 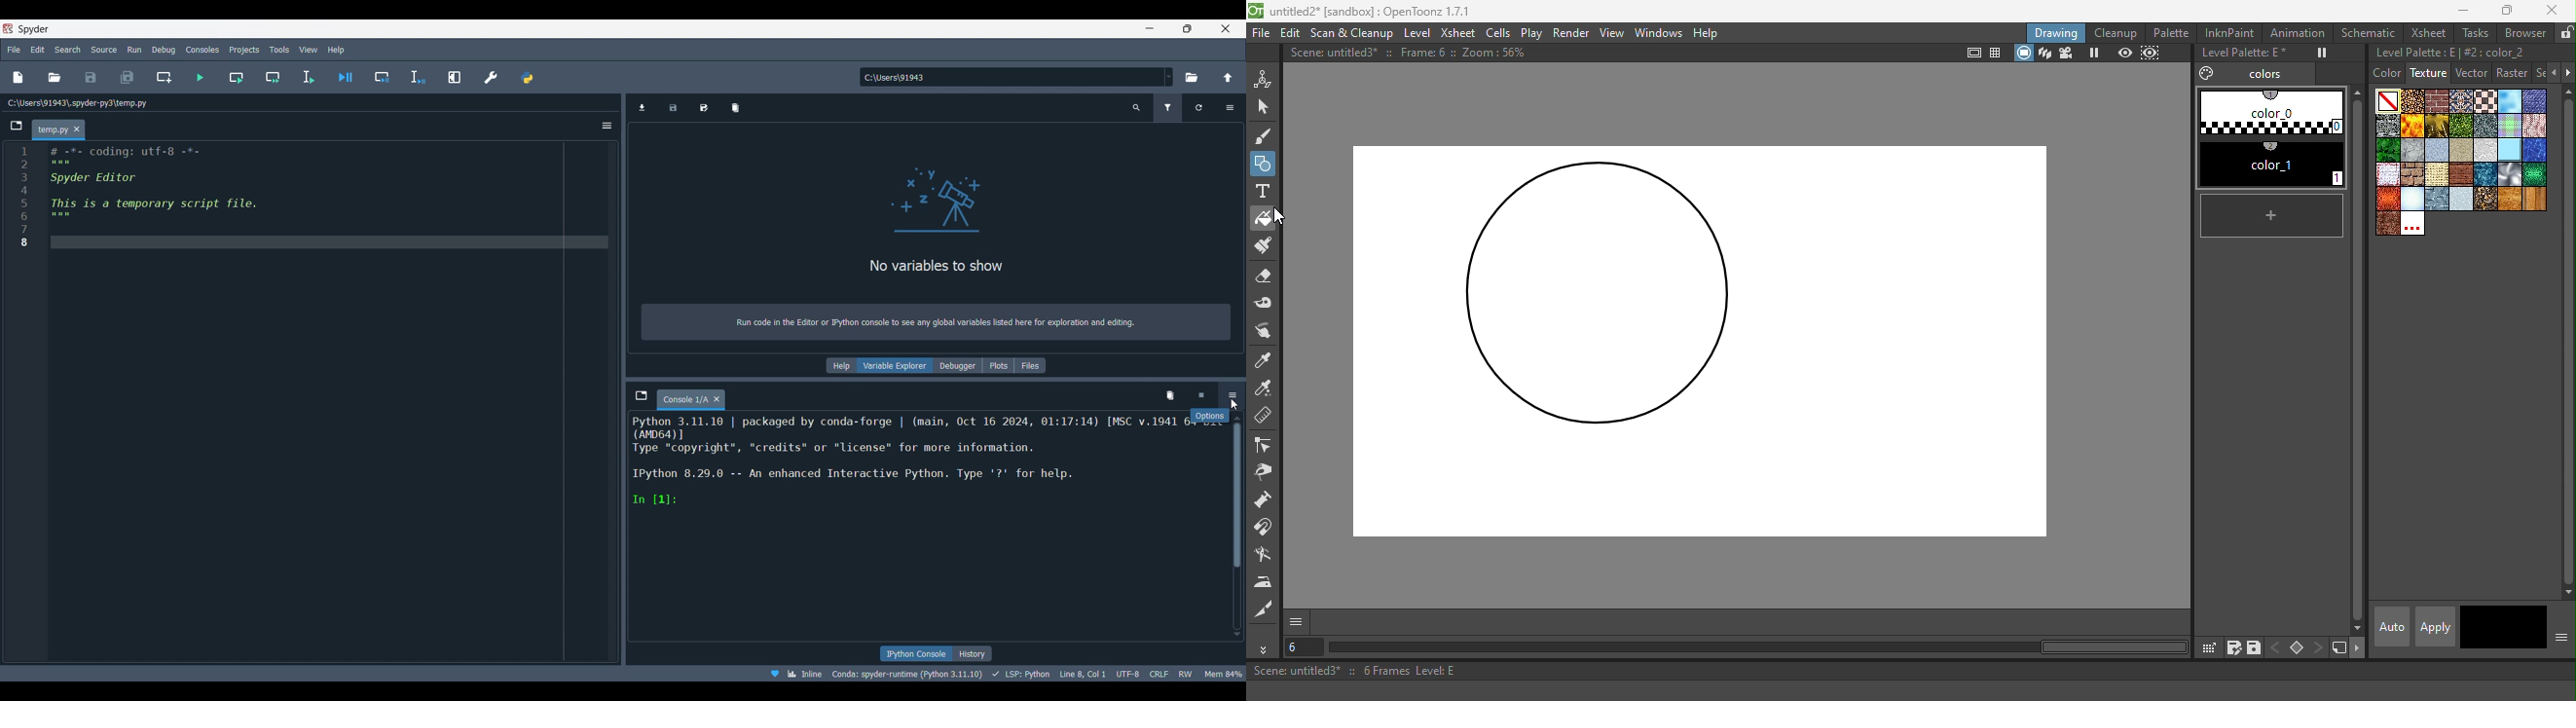 I want to click on Debugger, so click(x=958, y=365).